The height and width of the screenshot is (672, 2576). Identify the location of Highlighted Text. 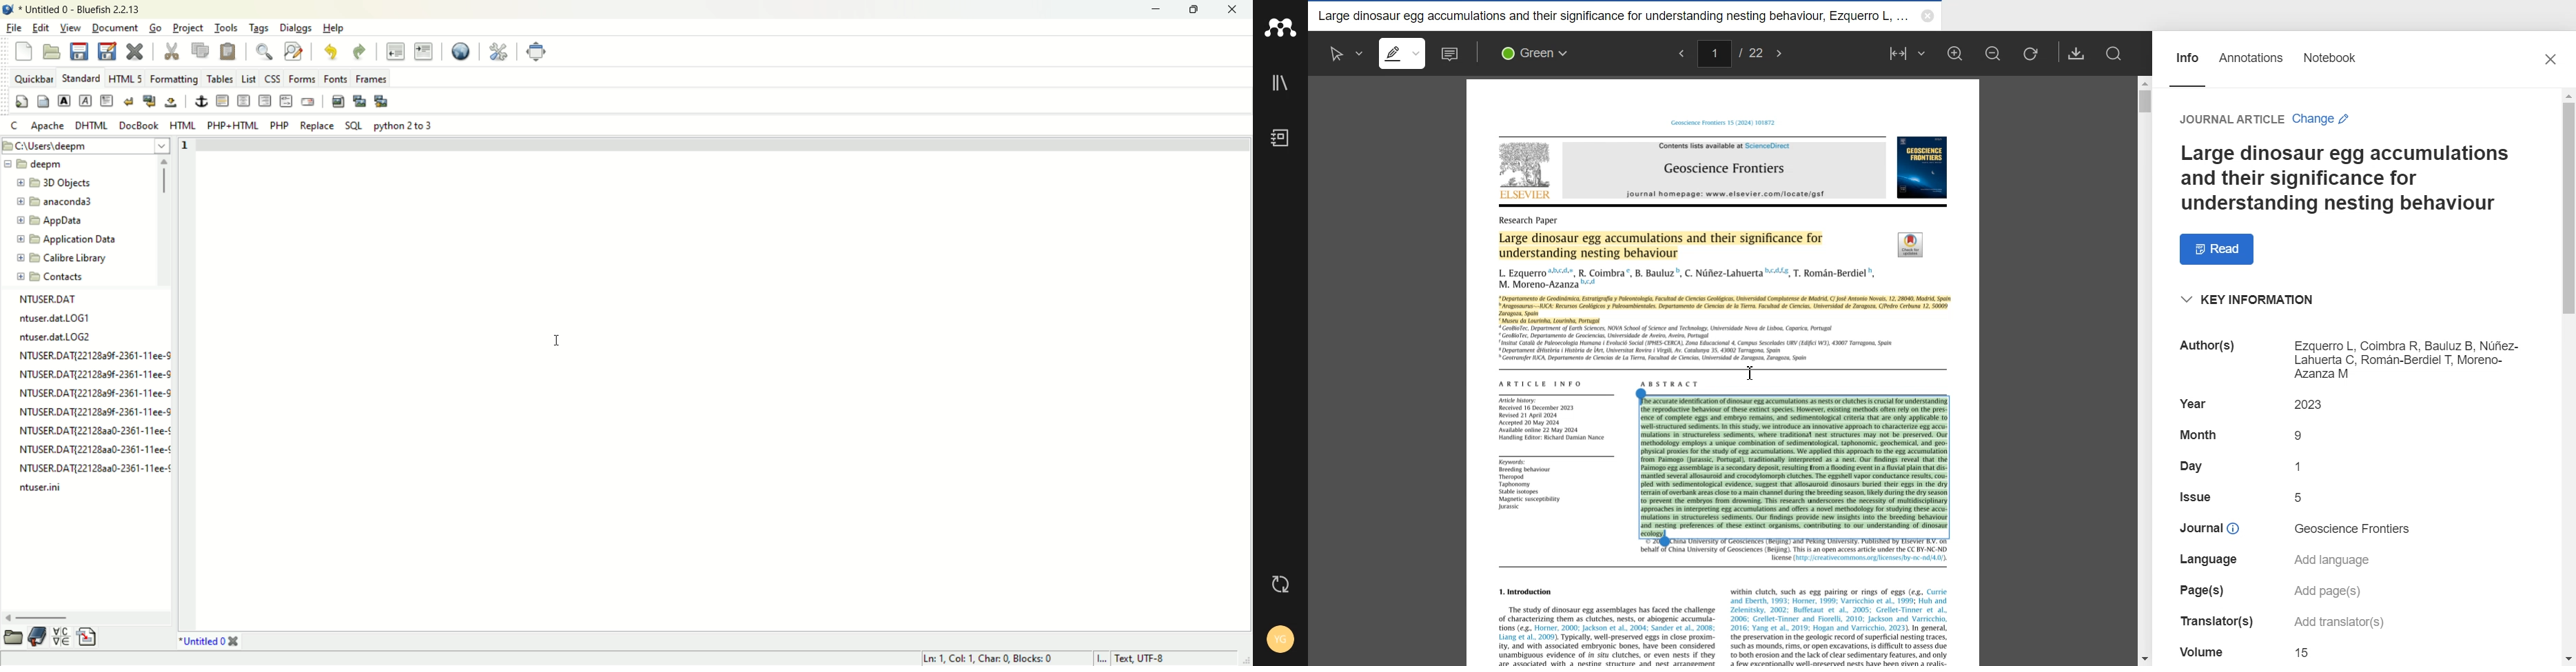
(1794, 463).